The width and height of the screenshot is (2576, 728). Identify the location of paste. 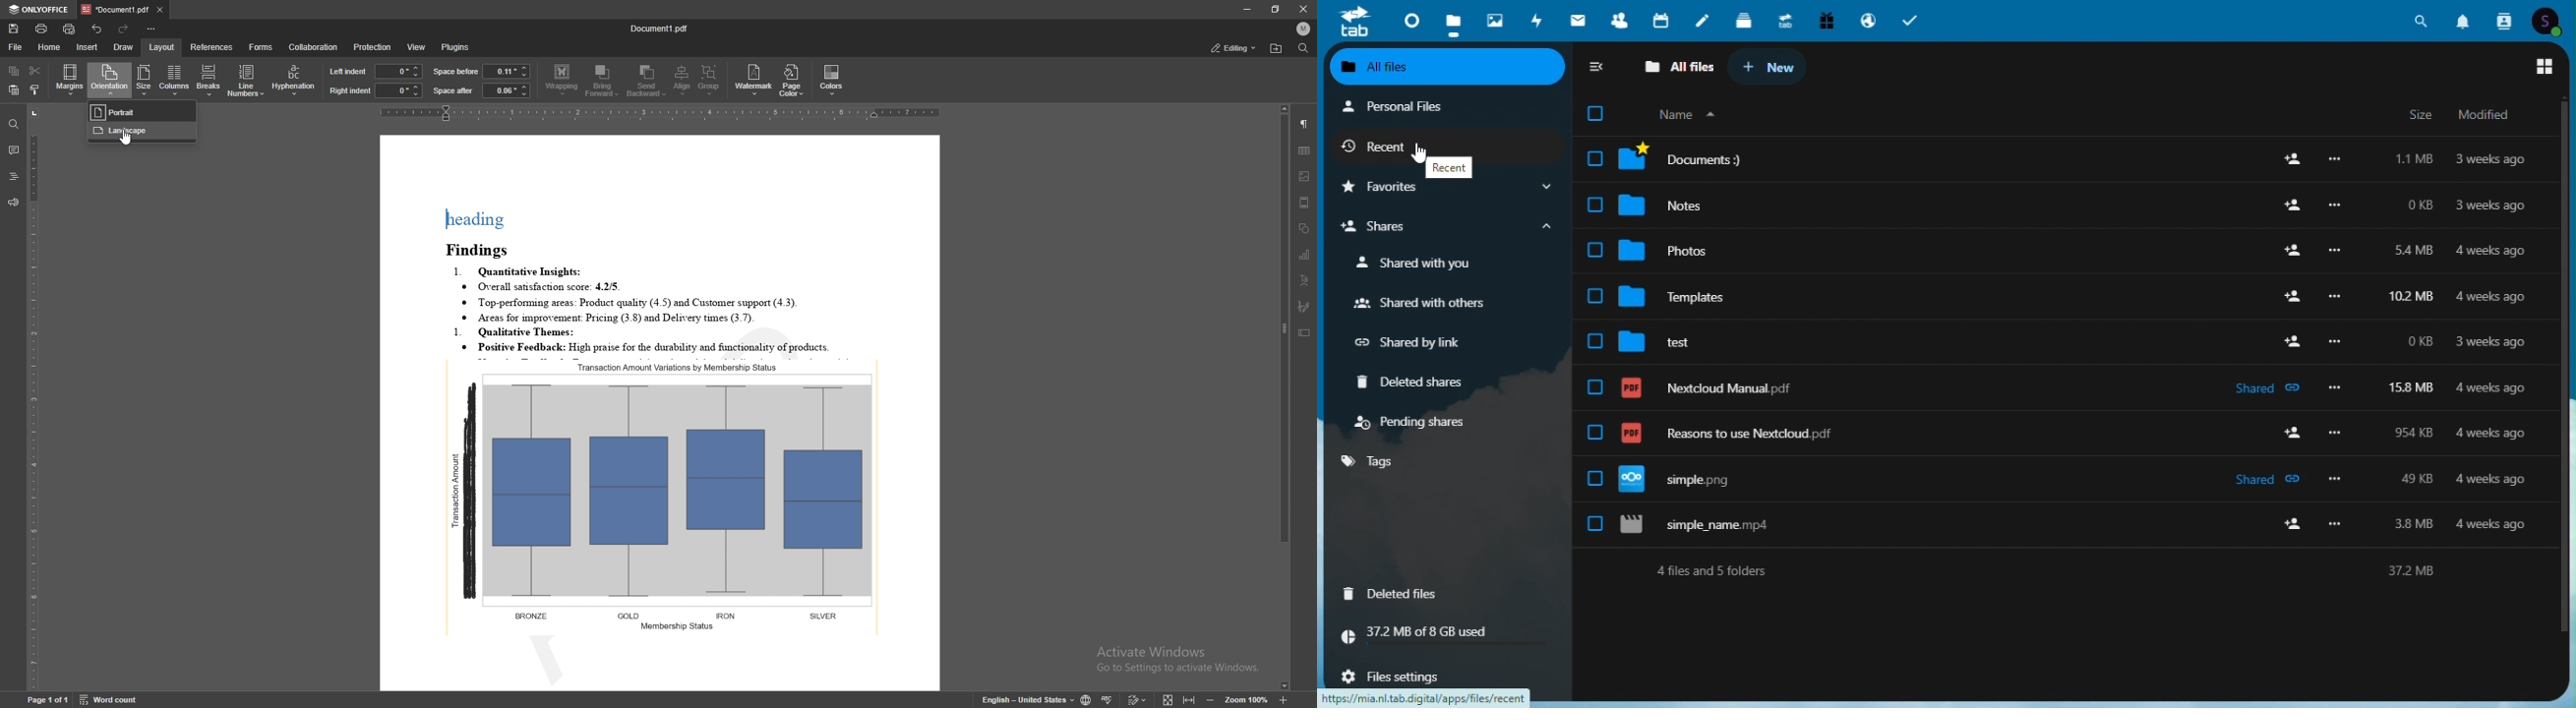
(12, 90).